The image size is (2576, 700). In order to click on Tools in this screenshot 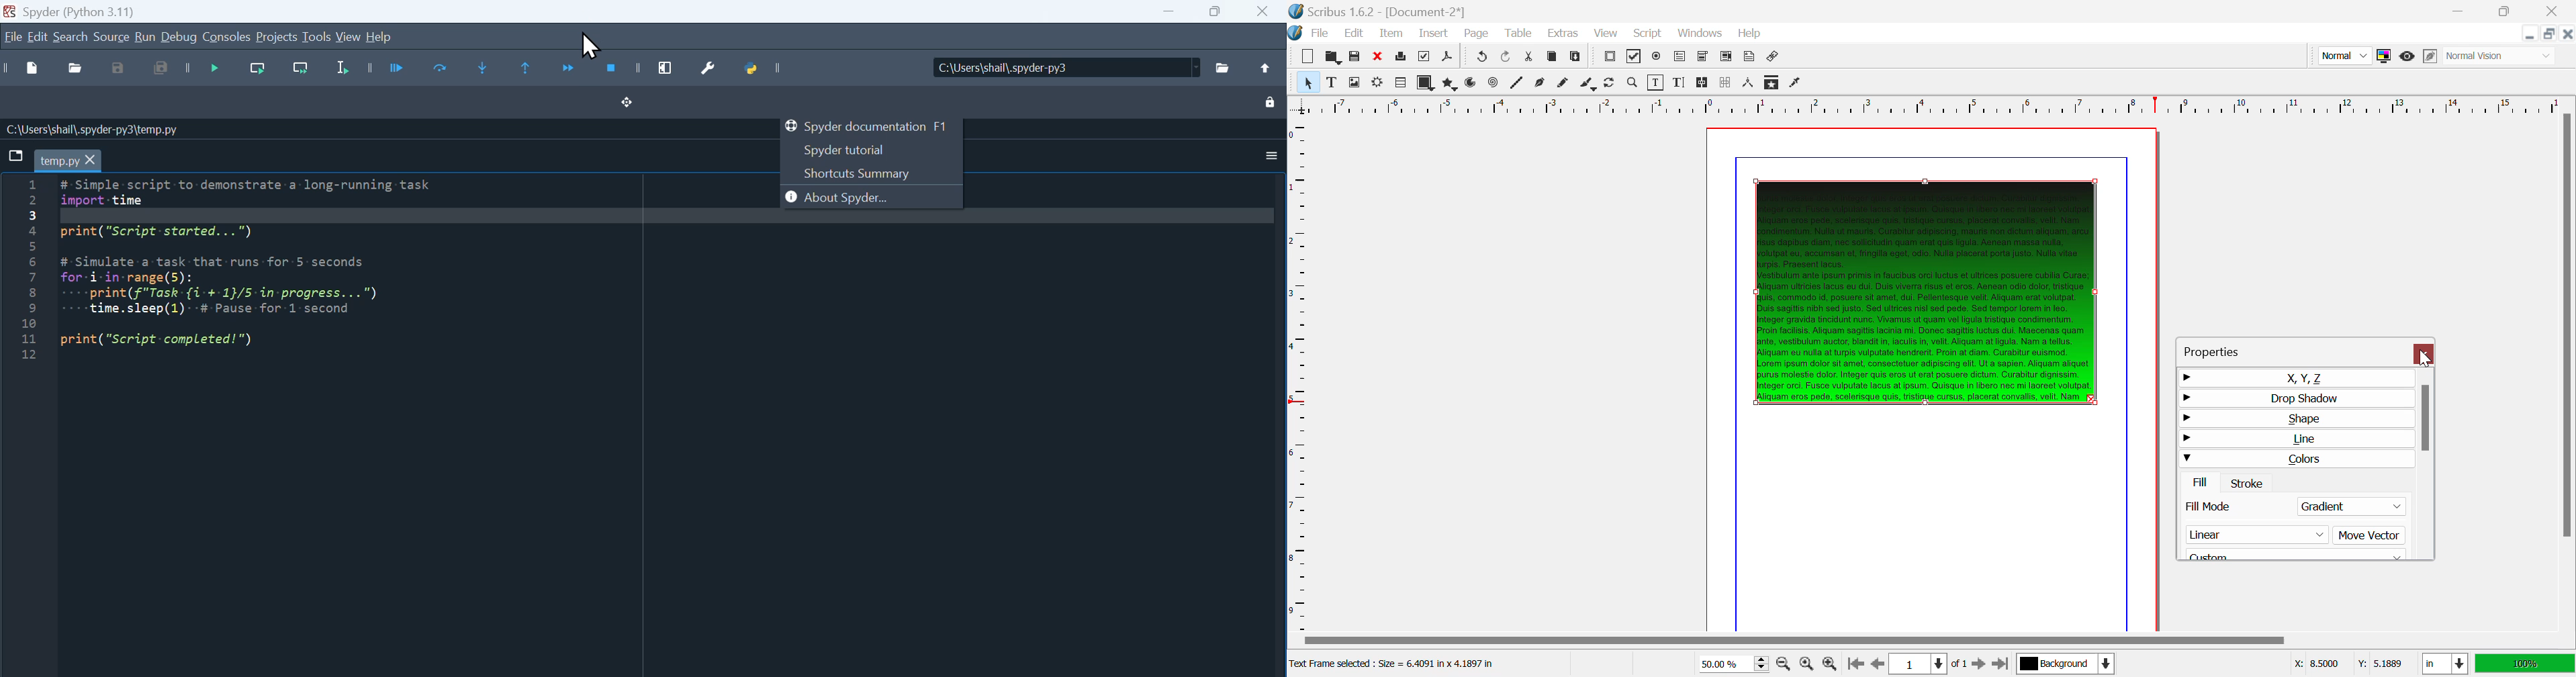, I will do `click(315, 36)`.